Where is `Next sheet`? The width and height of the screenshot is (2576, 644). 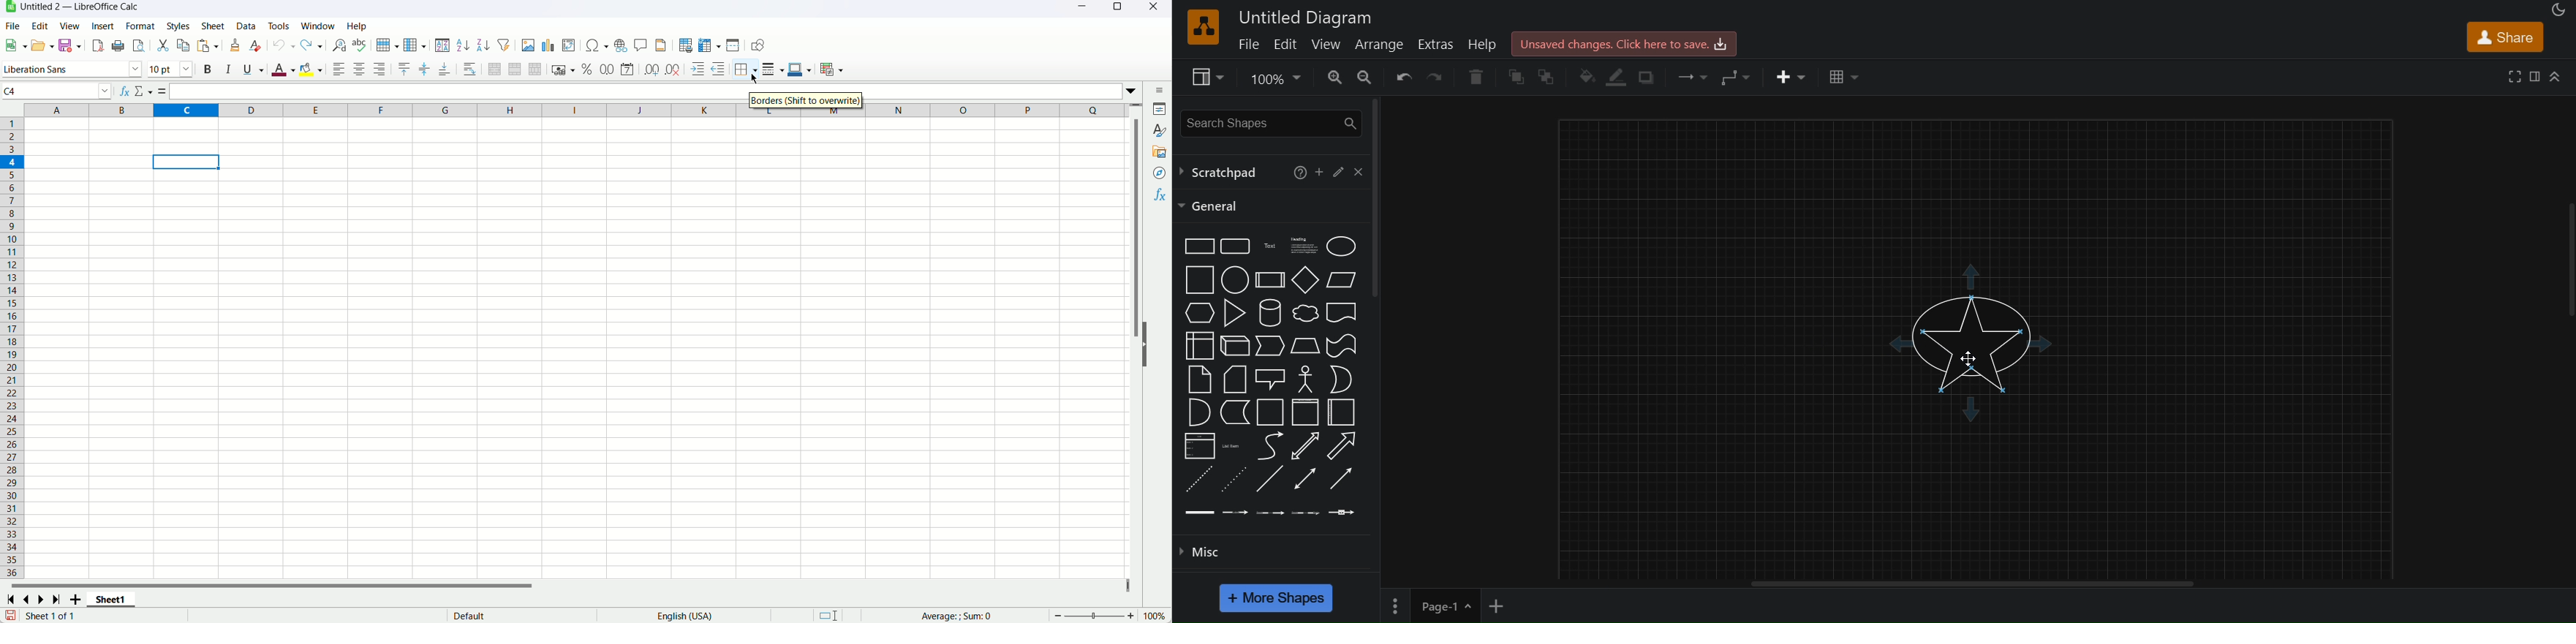
Next sheet is located at coordinates (40, 600).